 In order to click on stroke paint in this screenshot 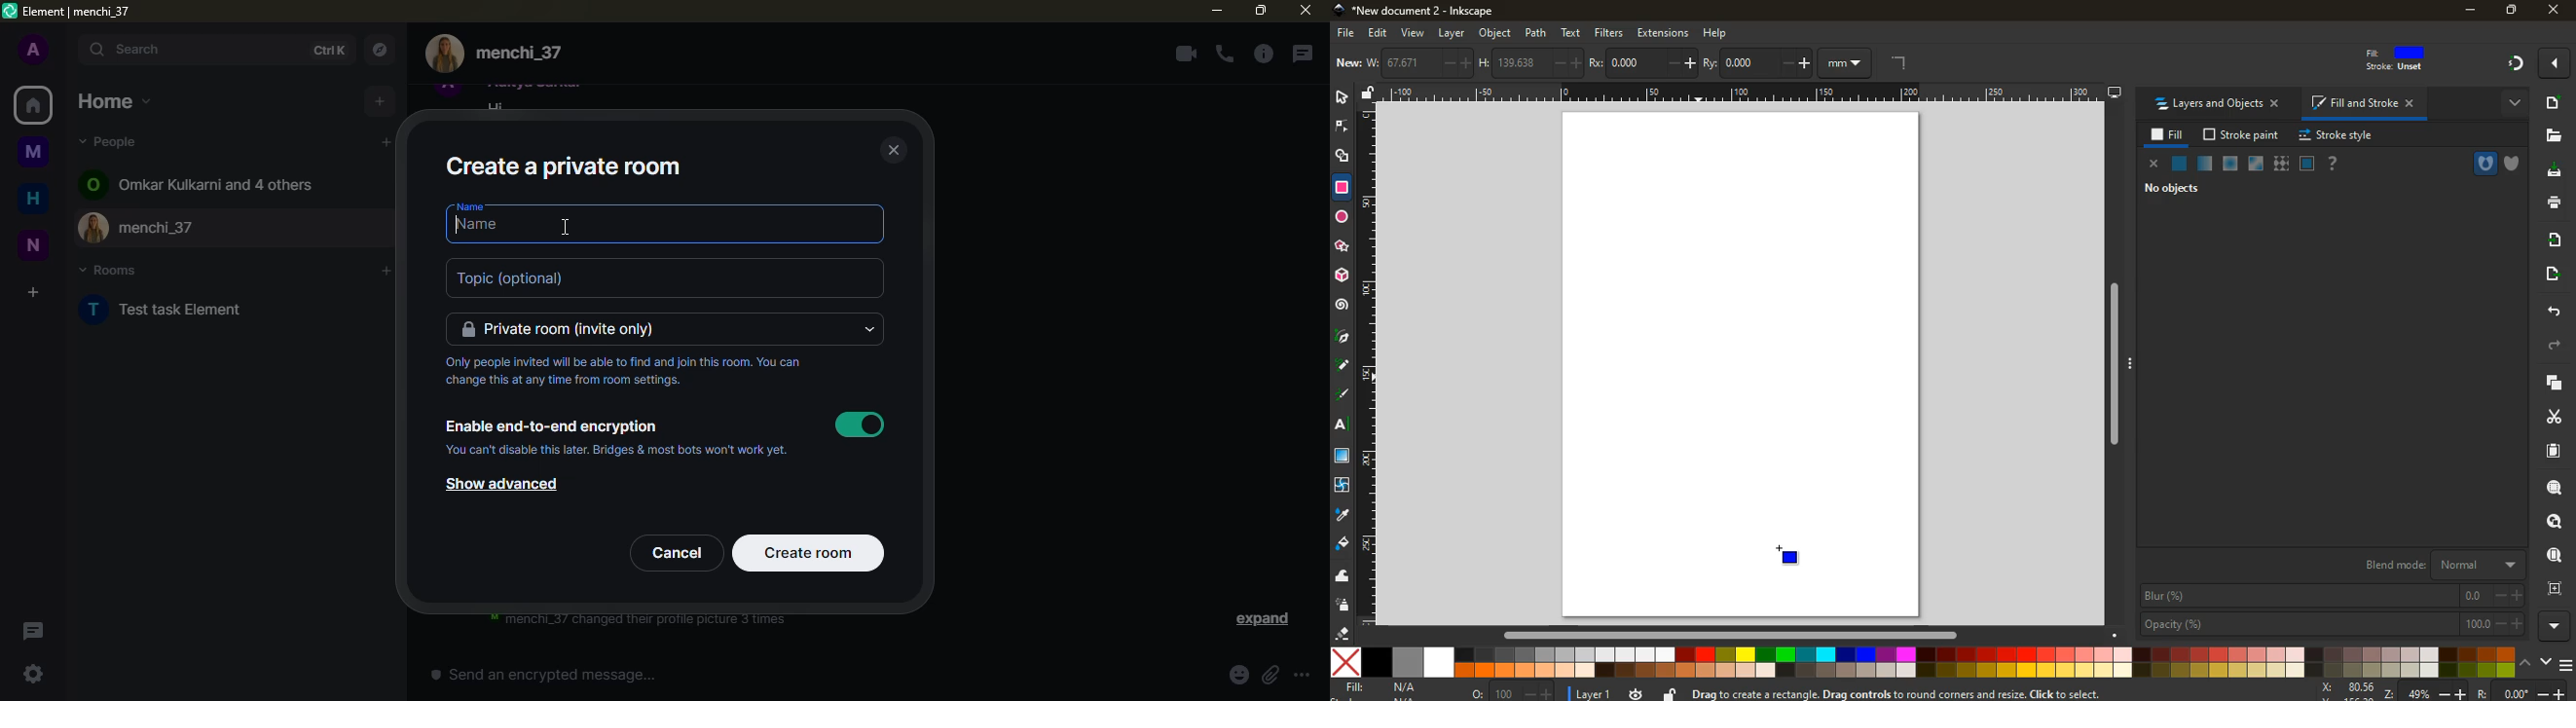, I will do `click(2244, 134)`.